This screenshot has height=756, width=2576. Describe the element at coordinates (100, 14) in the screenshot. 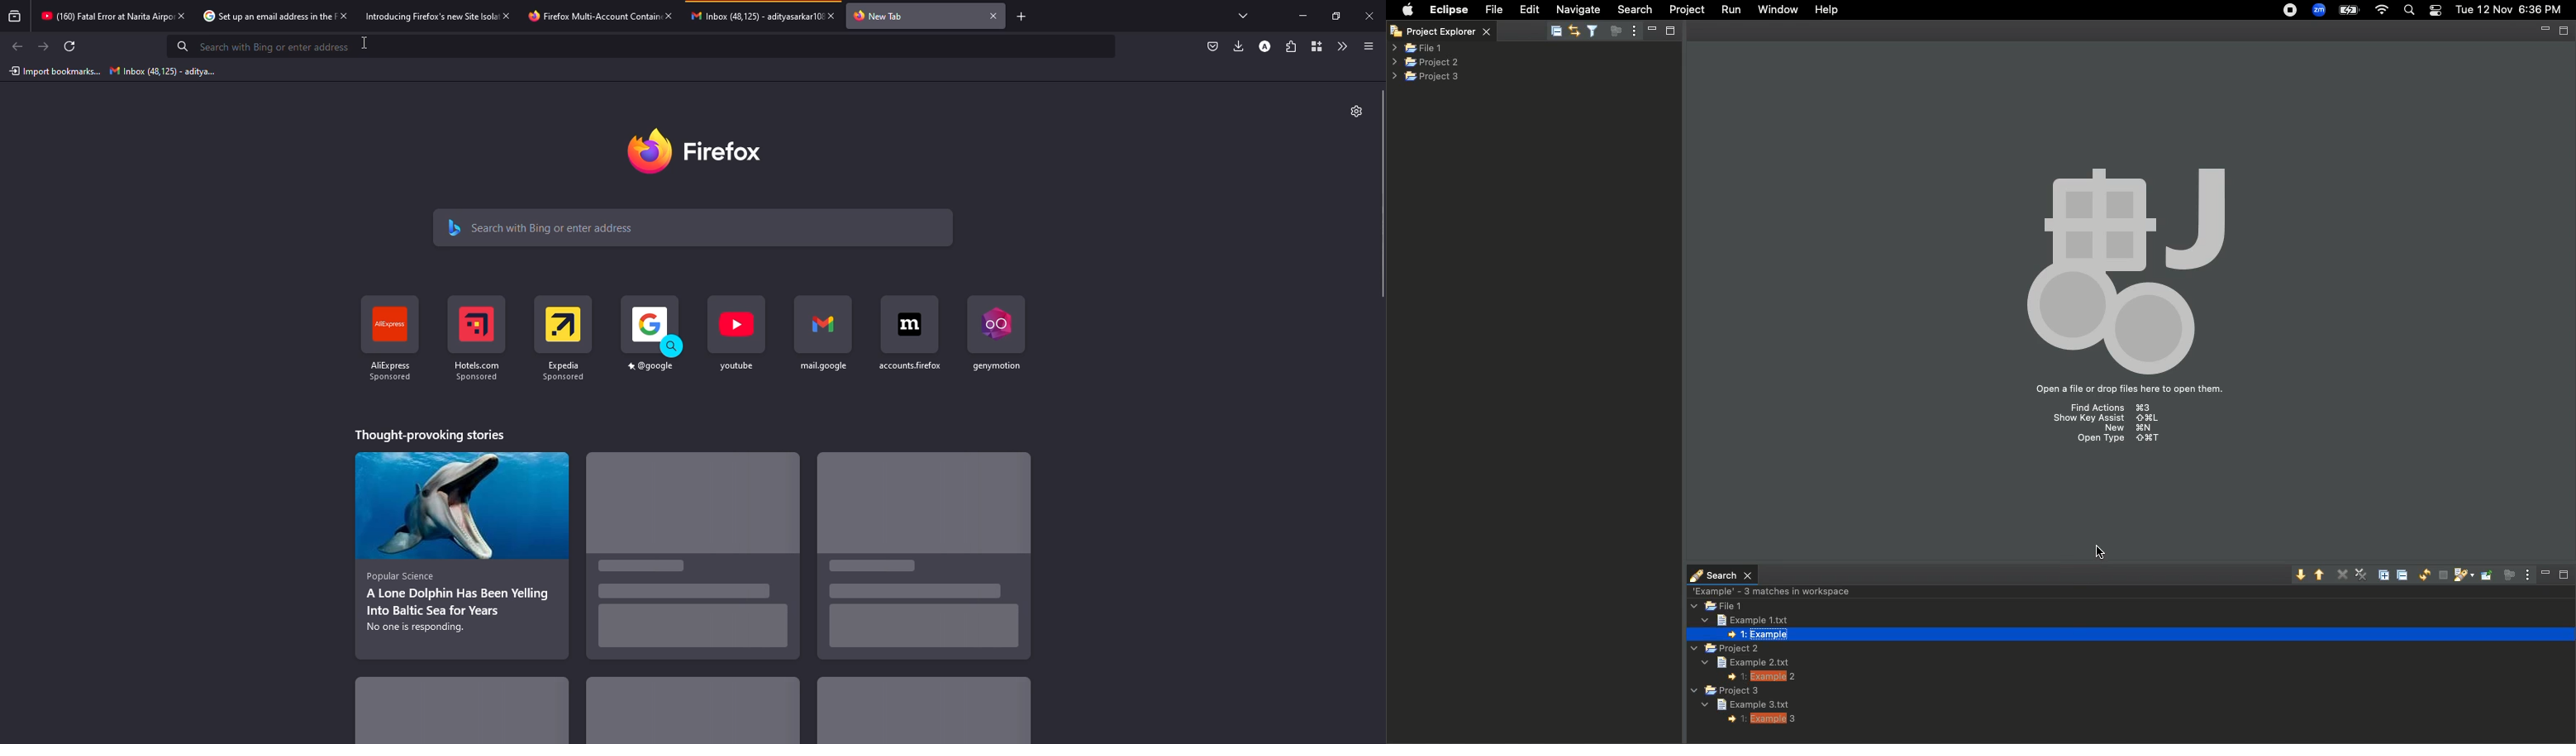

I see `tab` at that location.